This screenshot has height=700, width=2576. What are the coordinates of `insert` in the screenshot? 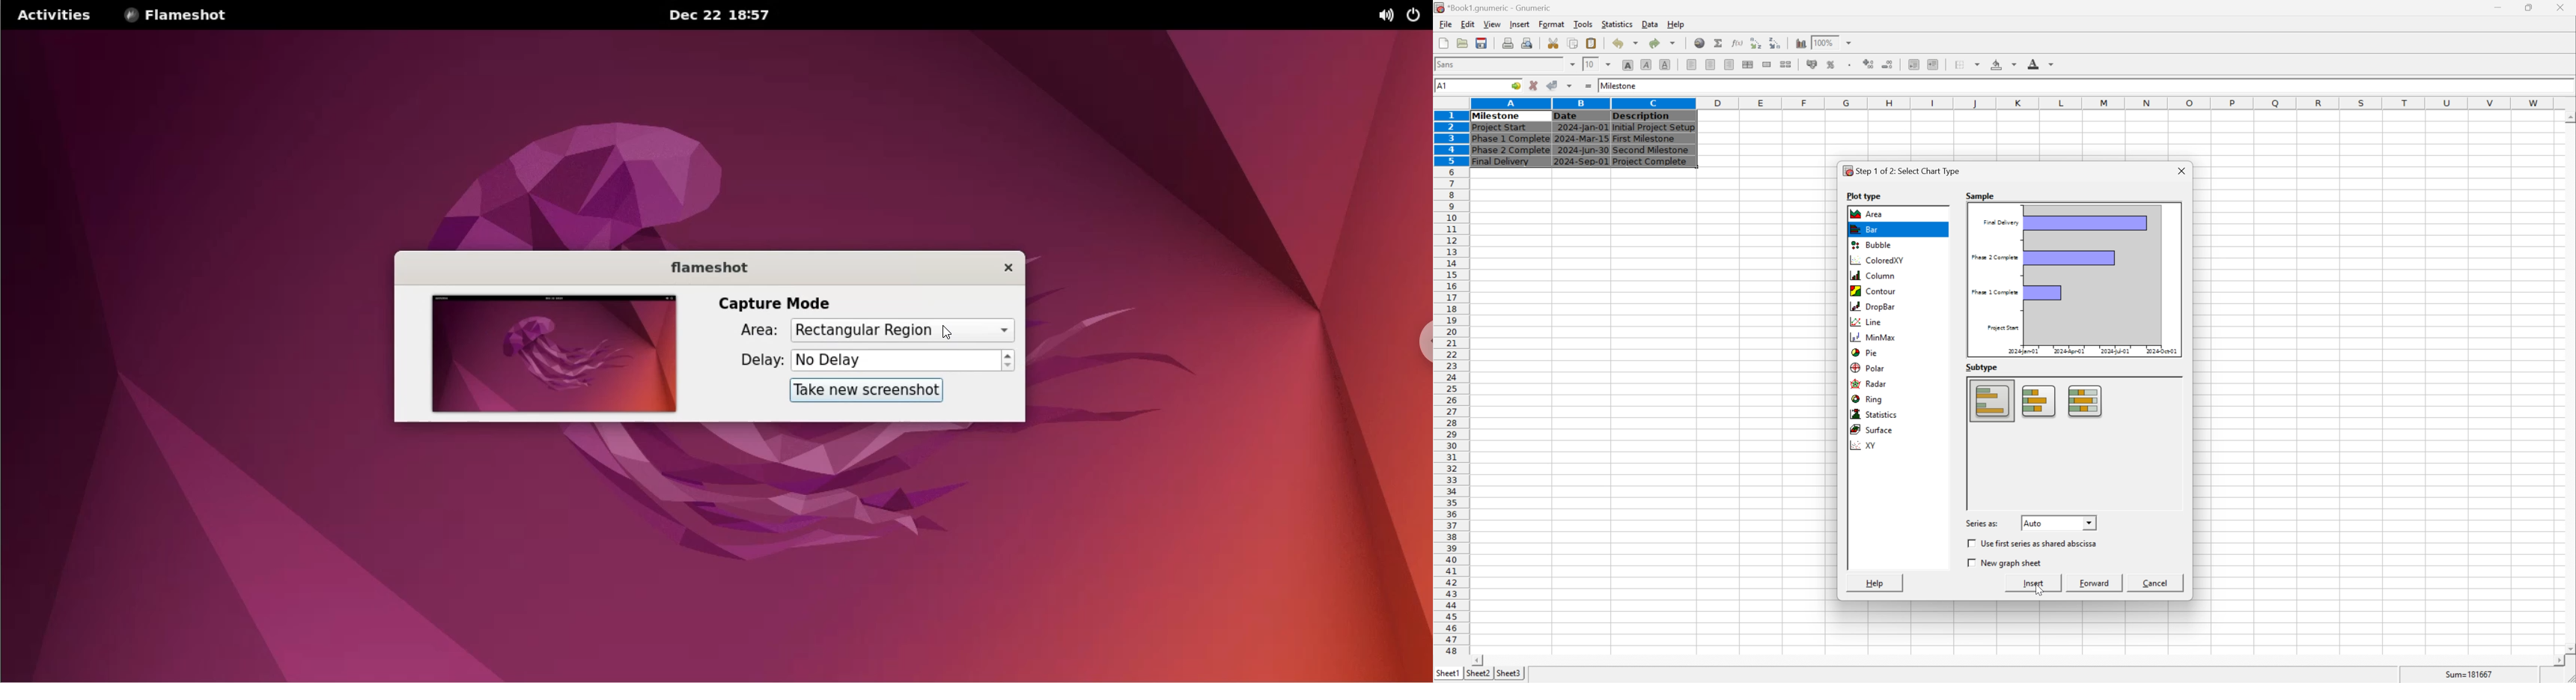 It's located at (1520, 25).